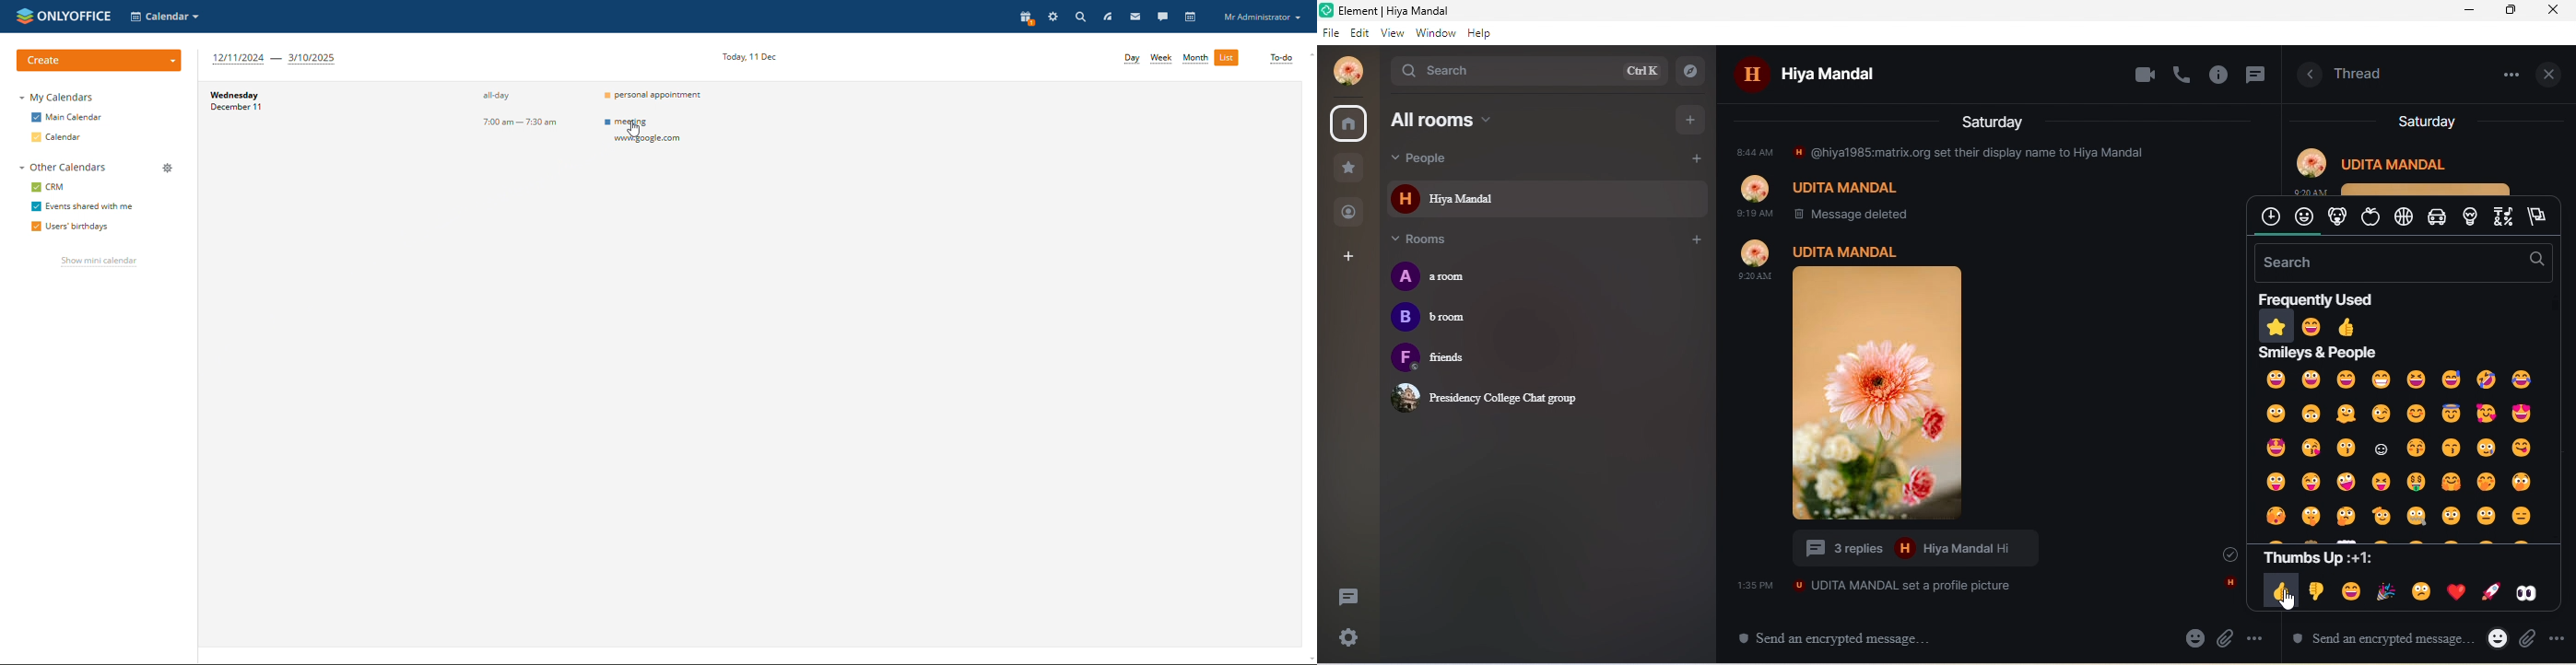 The image size is (2576, 672). What do you see at coordinates (1350, 258) in the screenshot?
I see `create a space` at bounding box center [1350, 258].